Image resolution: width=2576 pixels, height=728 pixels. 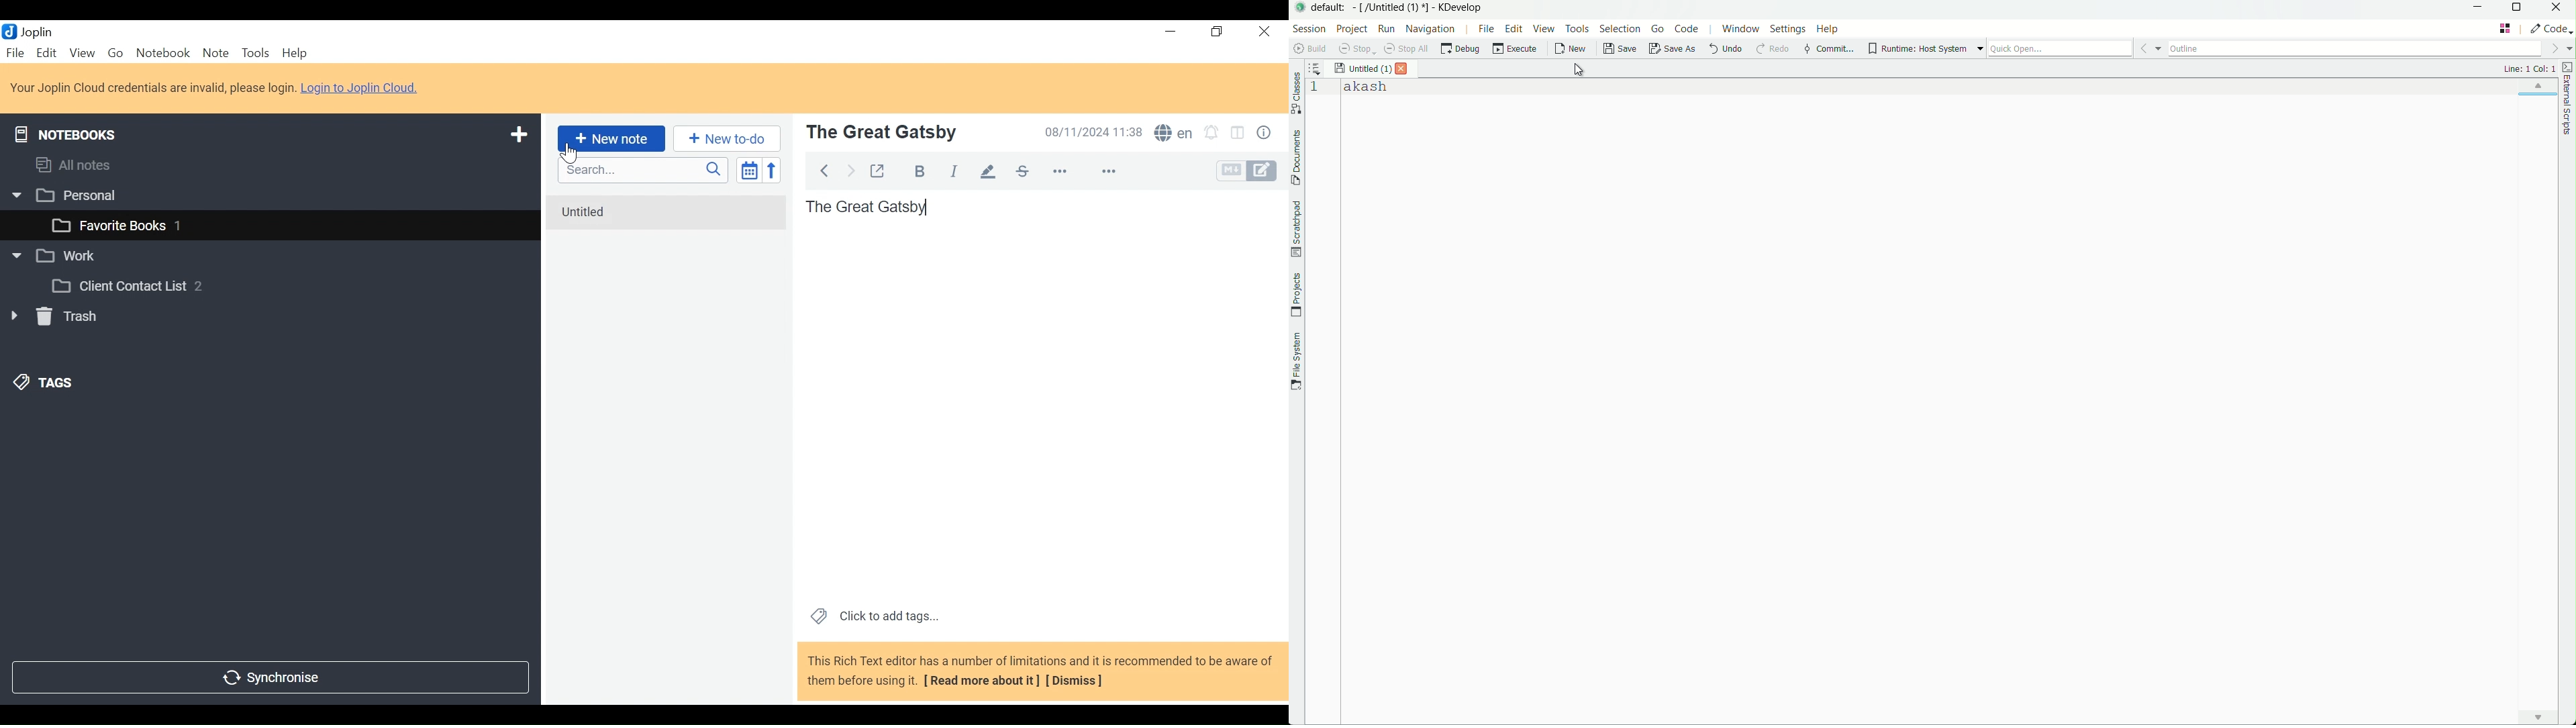 I want to click on Italics, so click(x=953, y=172).